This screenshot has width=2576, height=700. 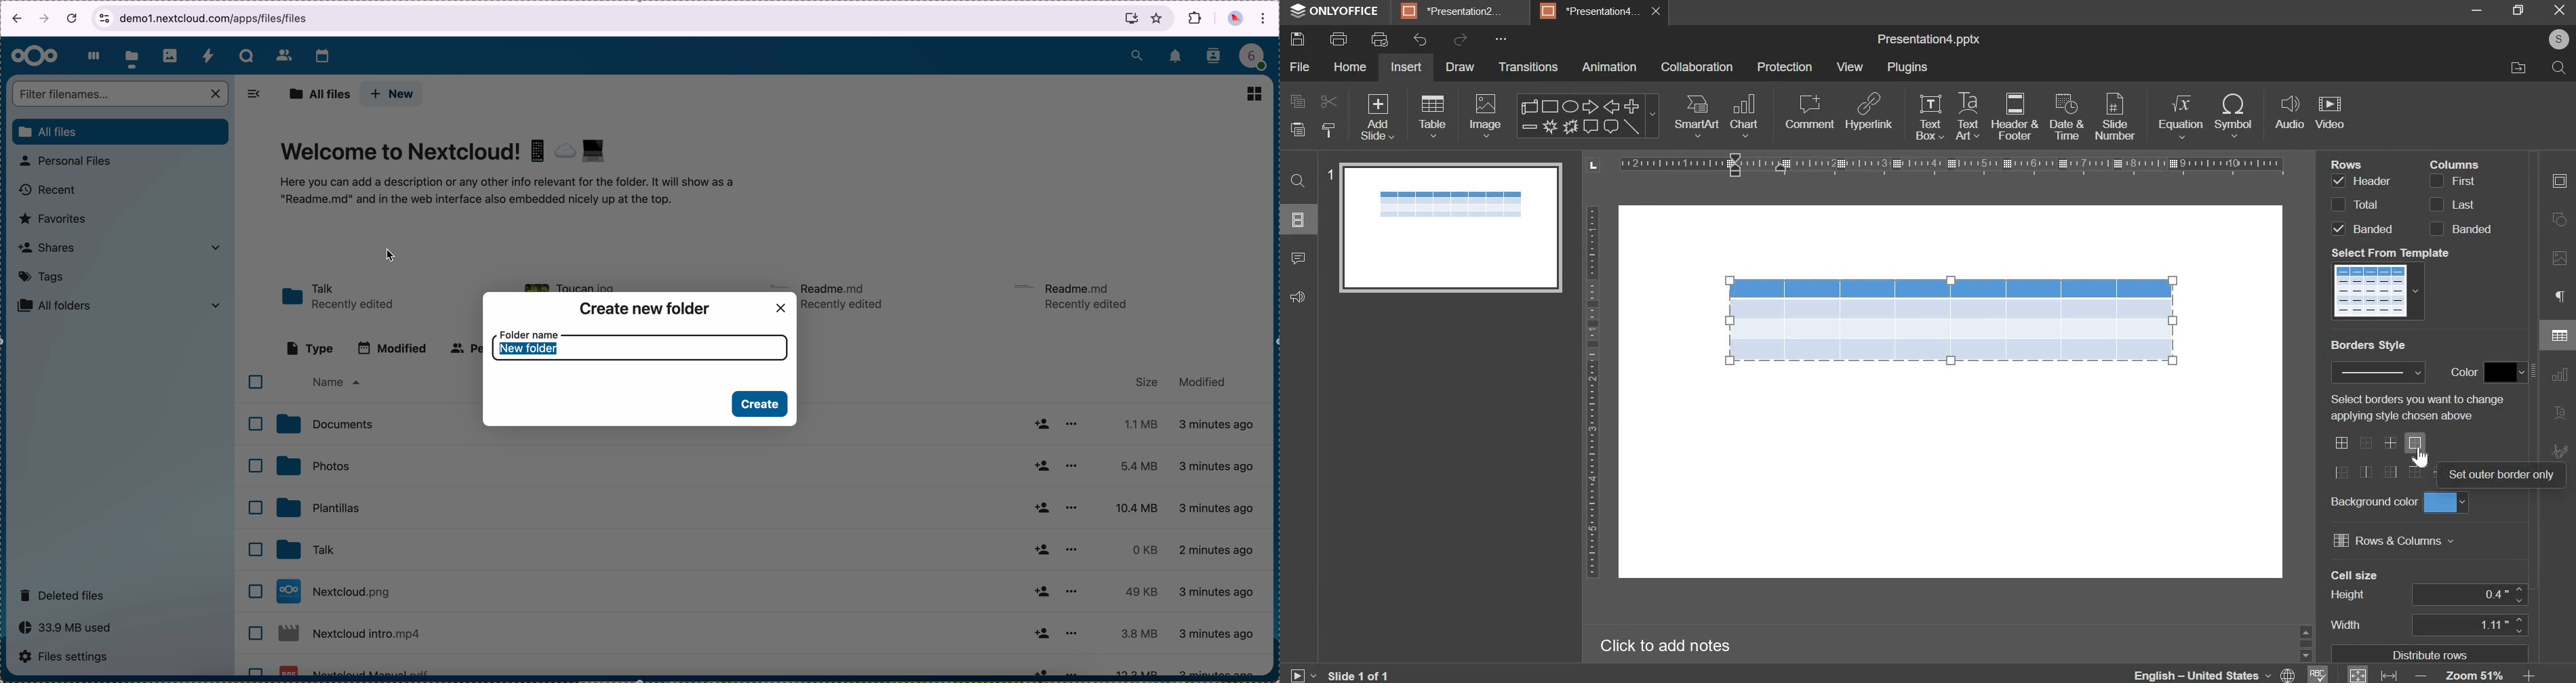 I want to click on more options, so click(x=1076, y=671).